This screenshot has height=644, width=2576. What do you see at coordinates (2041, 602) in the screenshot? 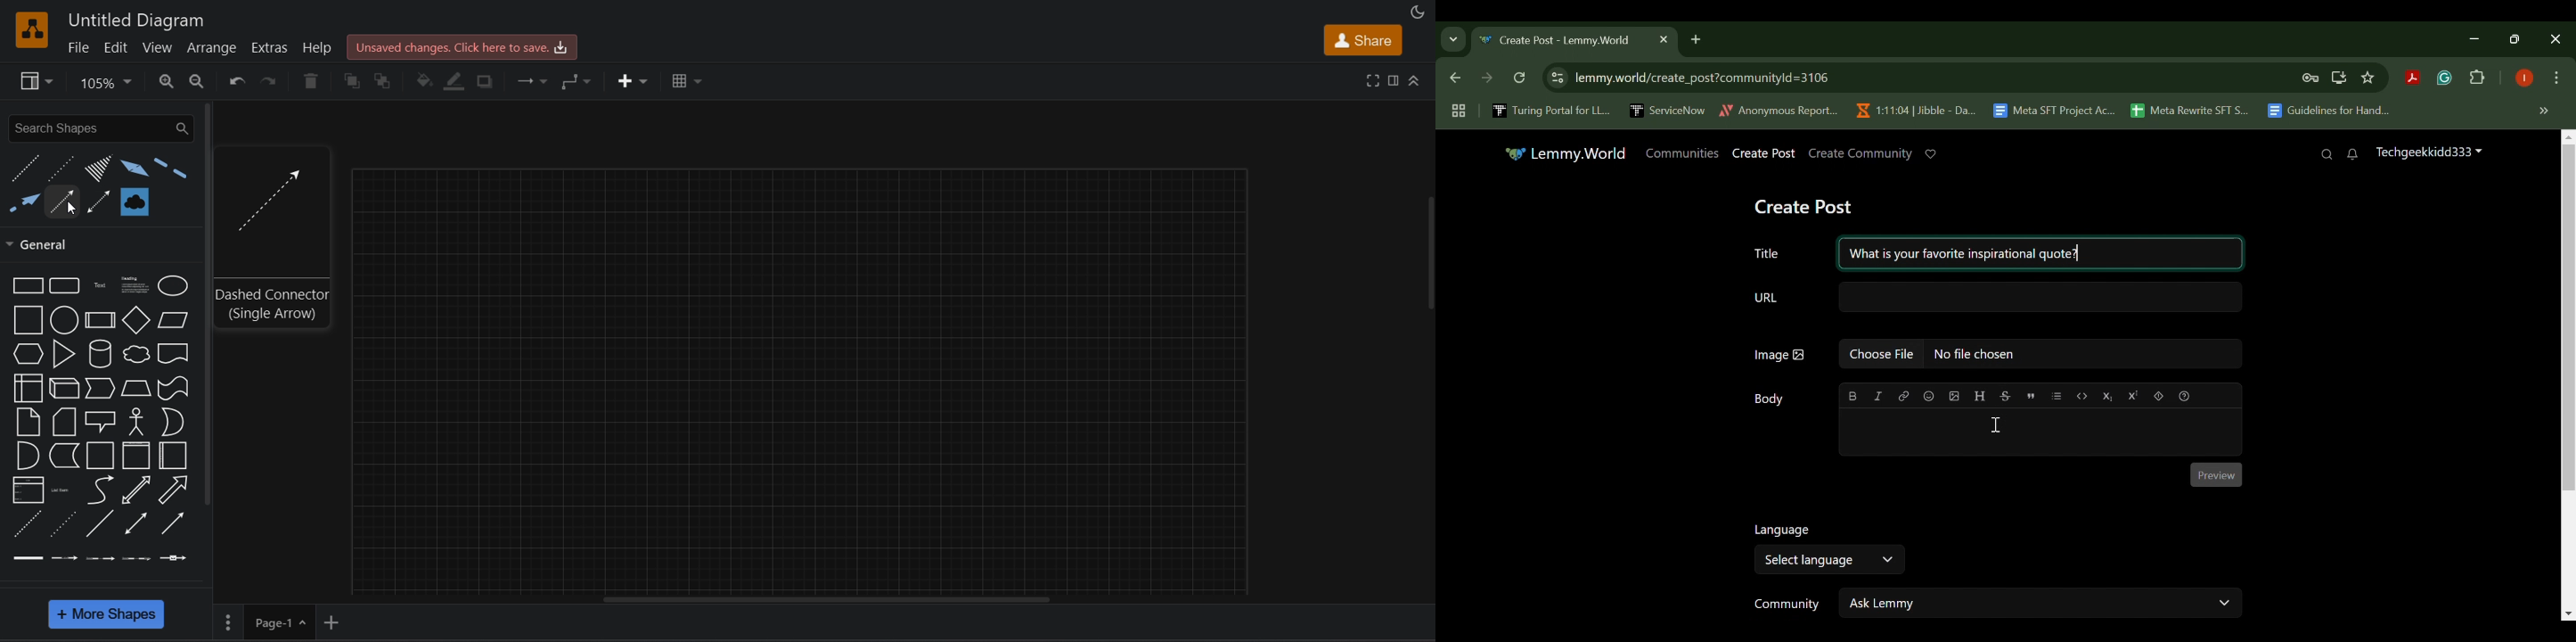
I see `Ask Lemmy` at bounding box center [2041, 602].